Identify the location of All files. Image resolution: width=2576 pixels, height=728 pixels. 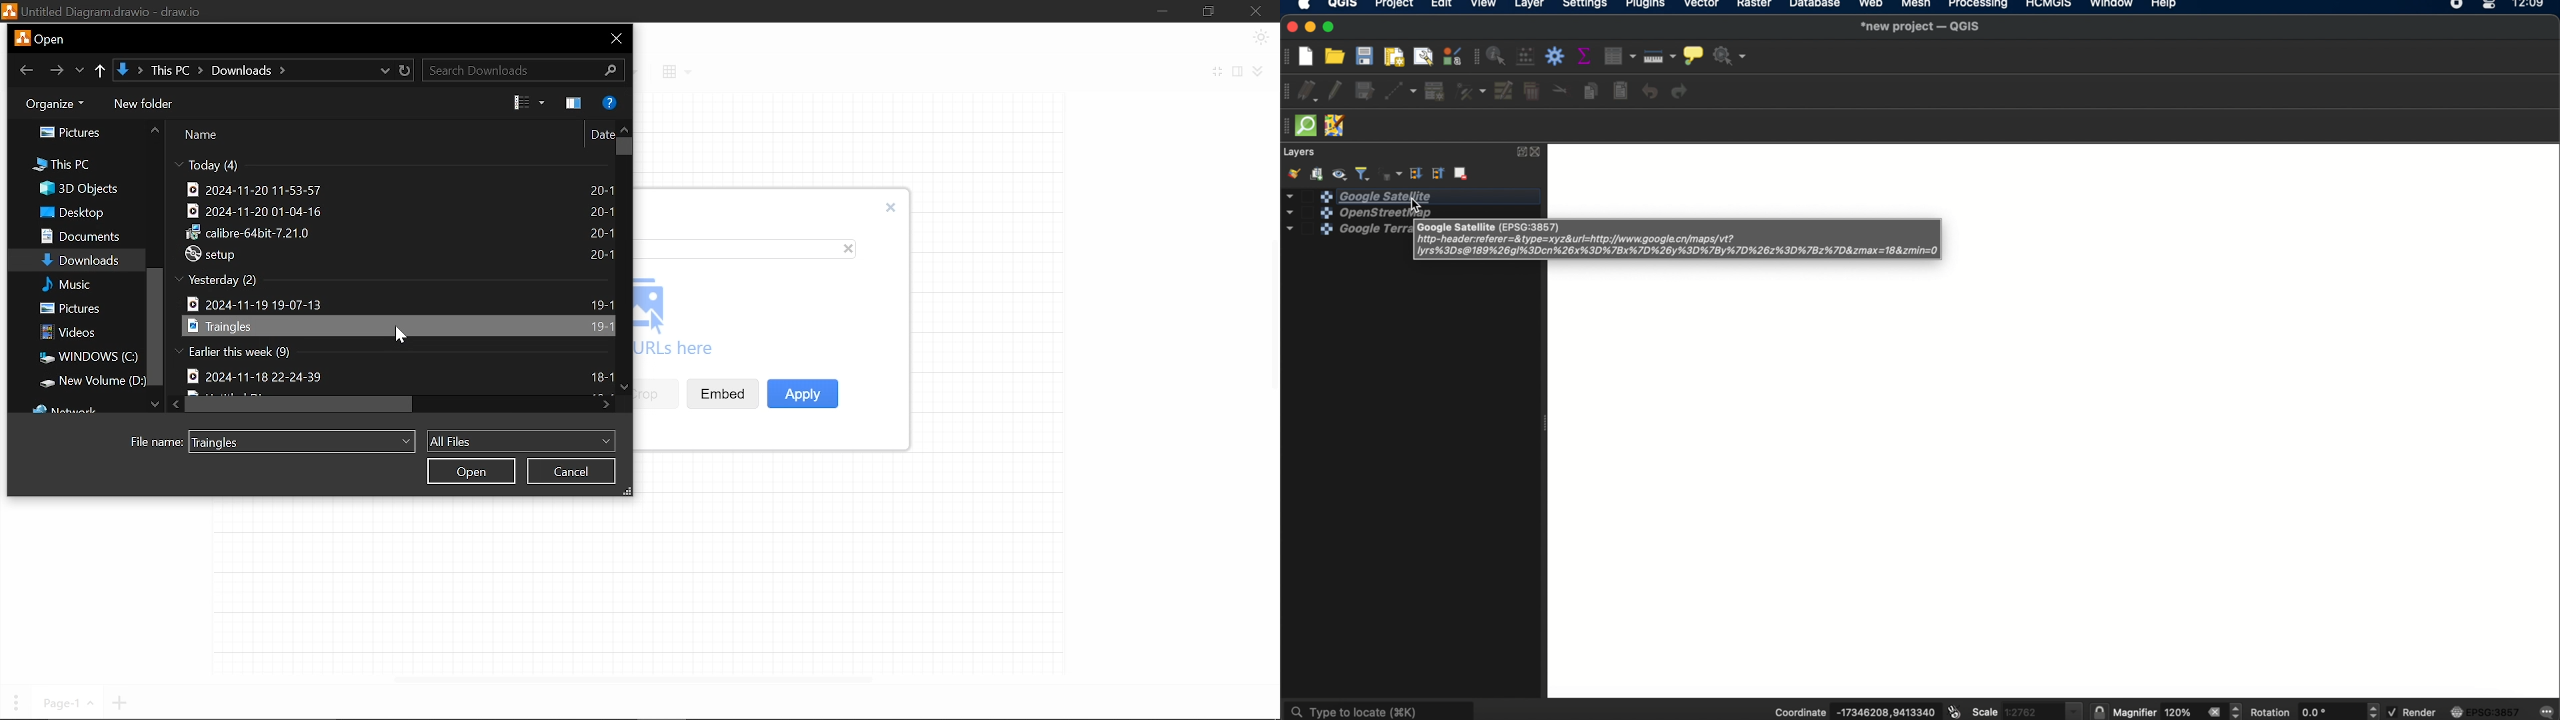
(522, 442).